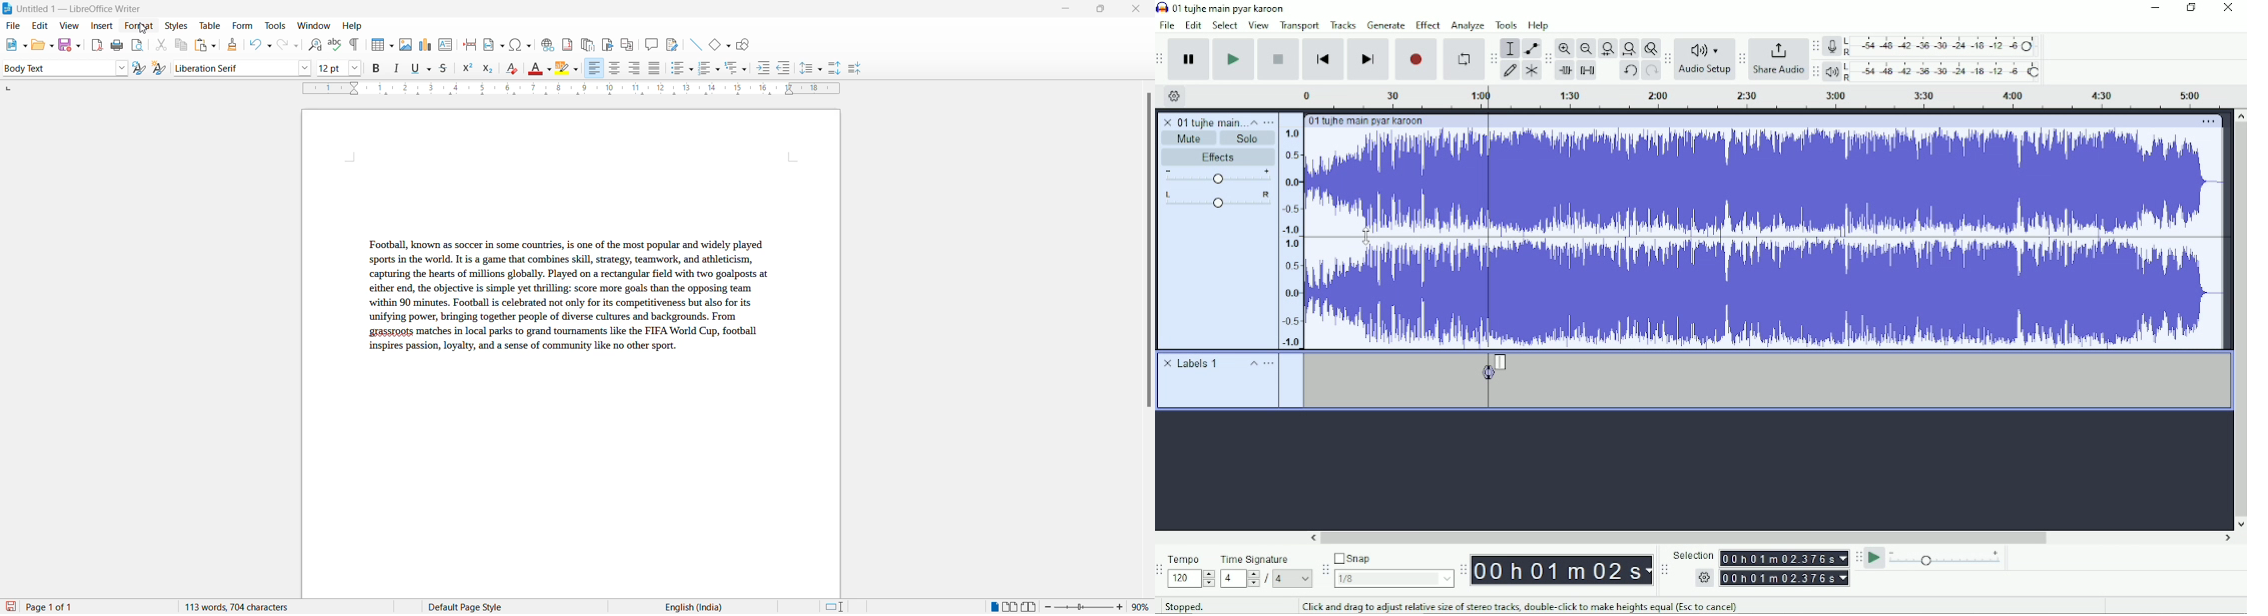 This screenshot has height=616, width=2268. I want to click on Stop, so click(1278, 59).